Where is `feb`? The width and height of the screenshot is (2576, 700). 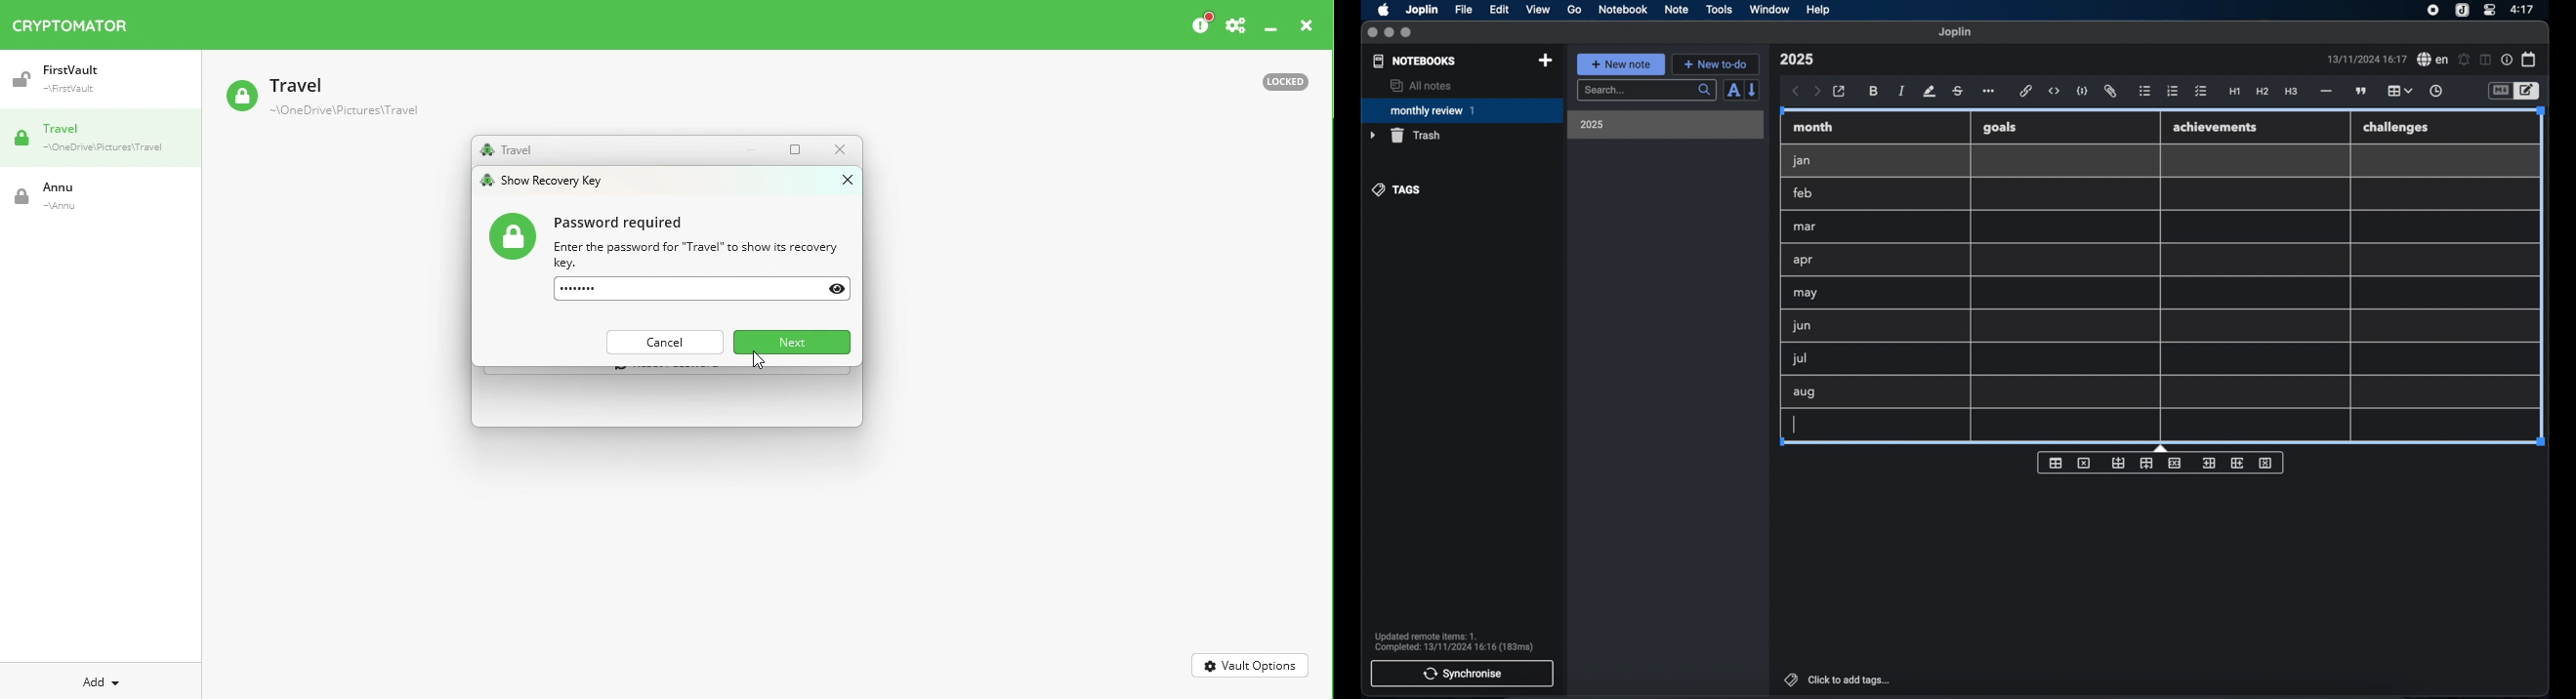
feb is located at coordinates (1804, 193).